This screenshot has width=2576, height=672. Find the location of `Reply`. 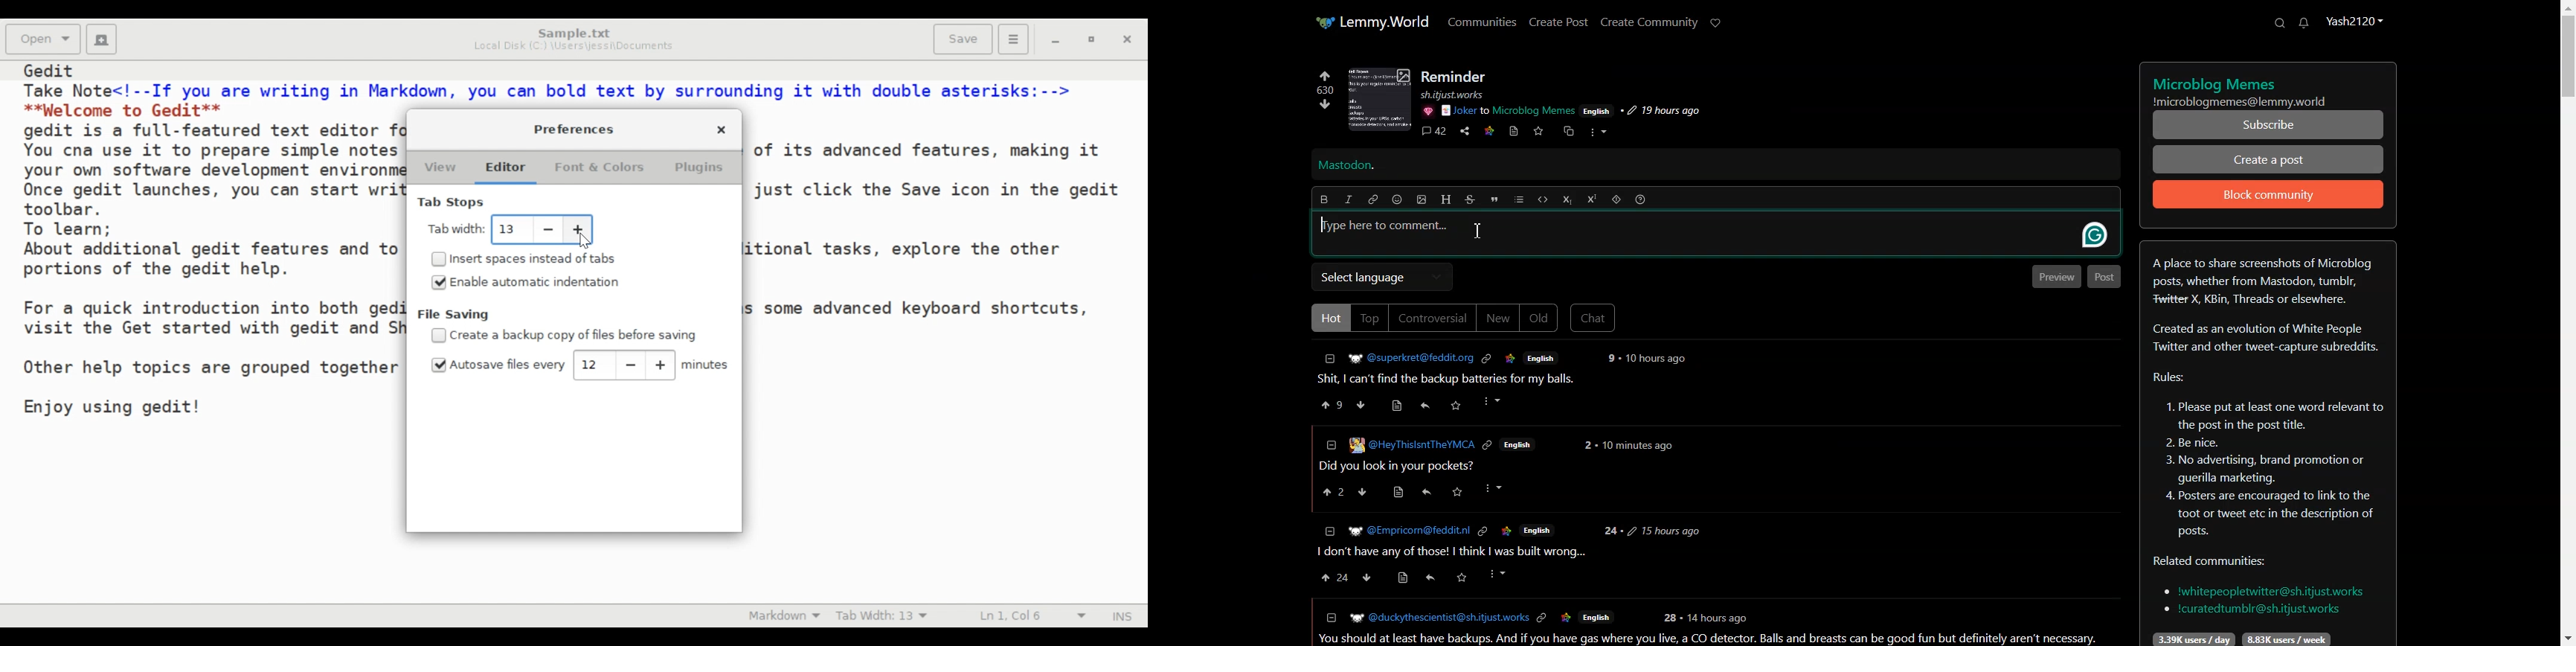

Reply is located at coordinates (1425, 406).